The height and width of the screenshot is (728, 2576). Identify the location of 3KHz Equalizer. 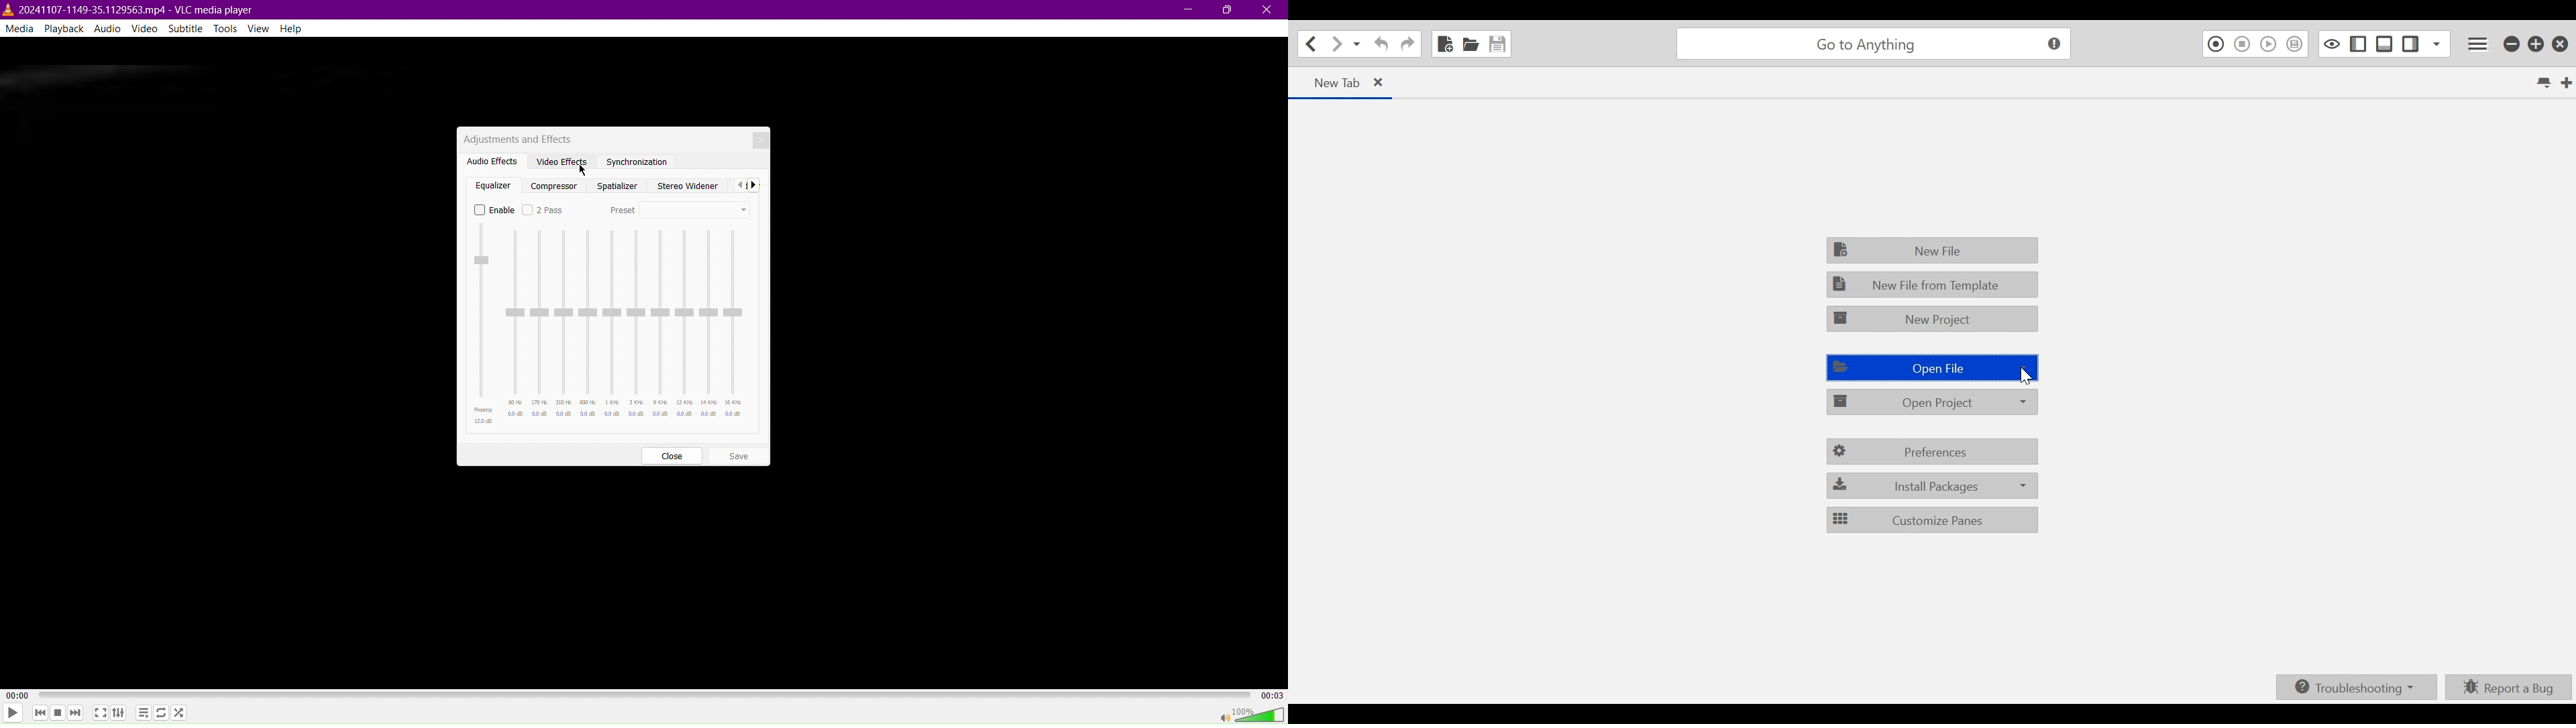
(637, 326).